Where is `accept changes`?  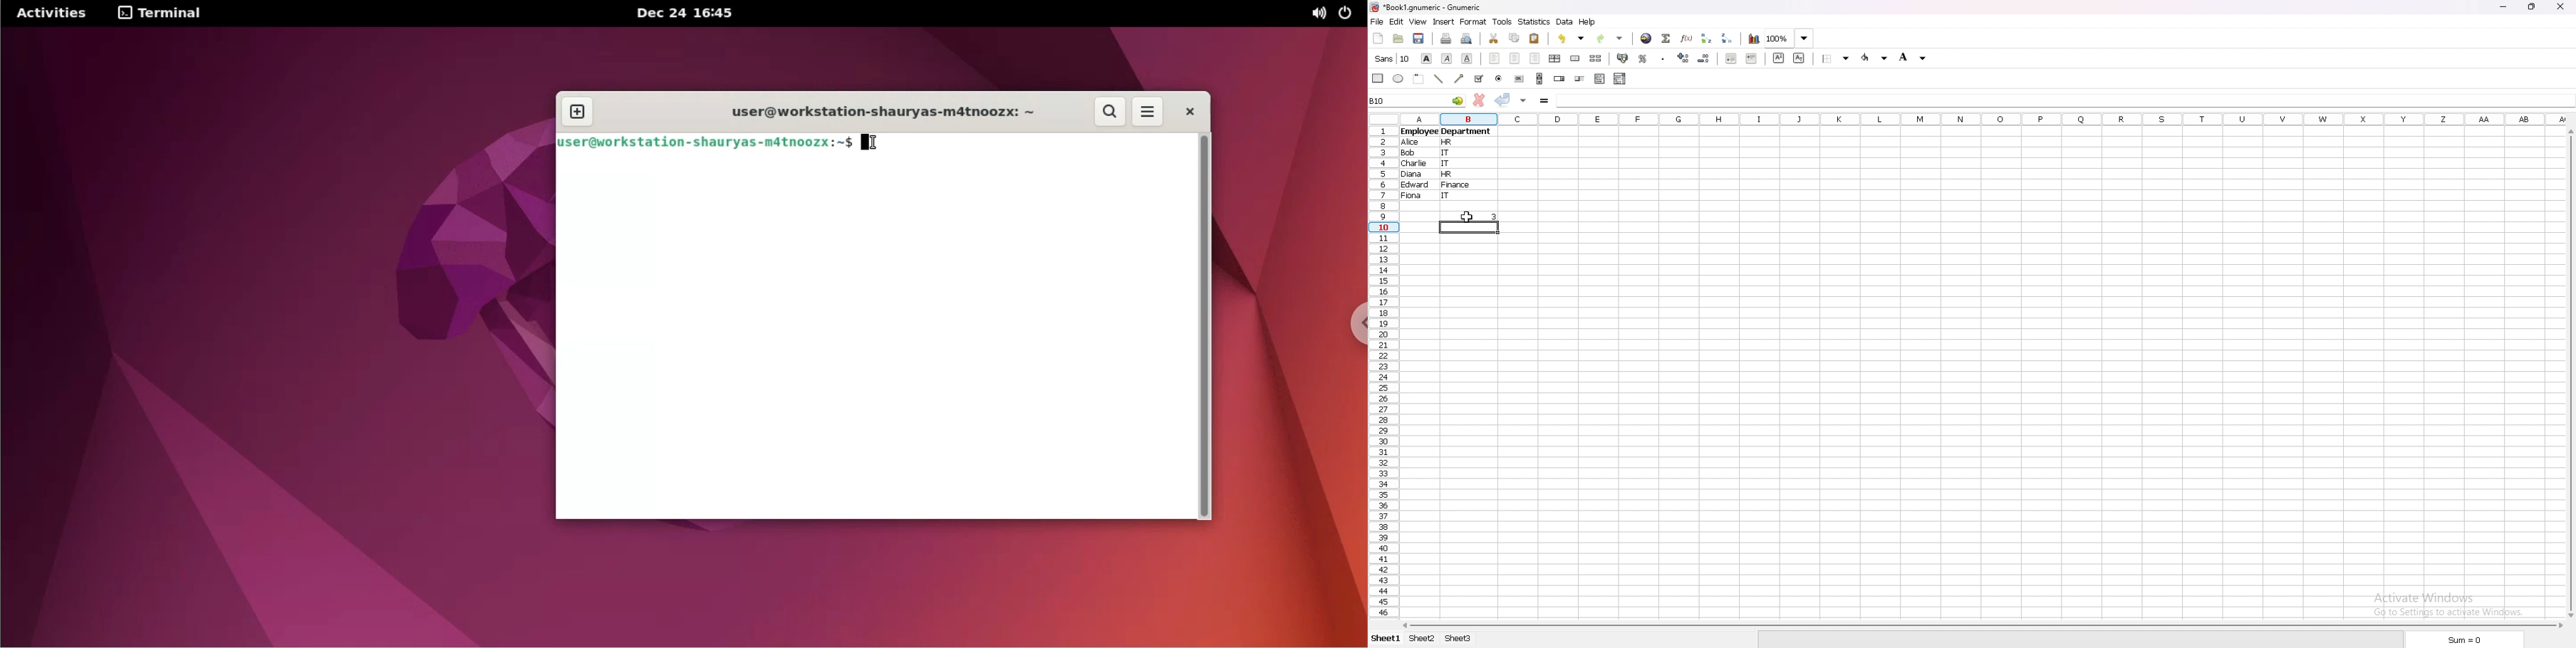
accept changes is located at coordinates (1503, 100).